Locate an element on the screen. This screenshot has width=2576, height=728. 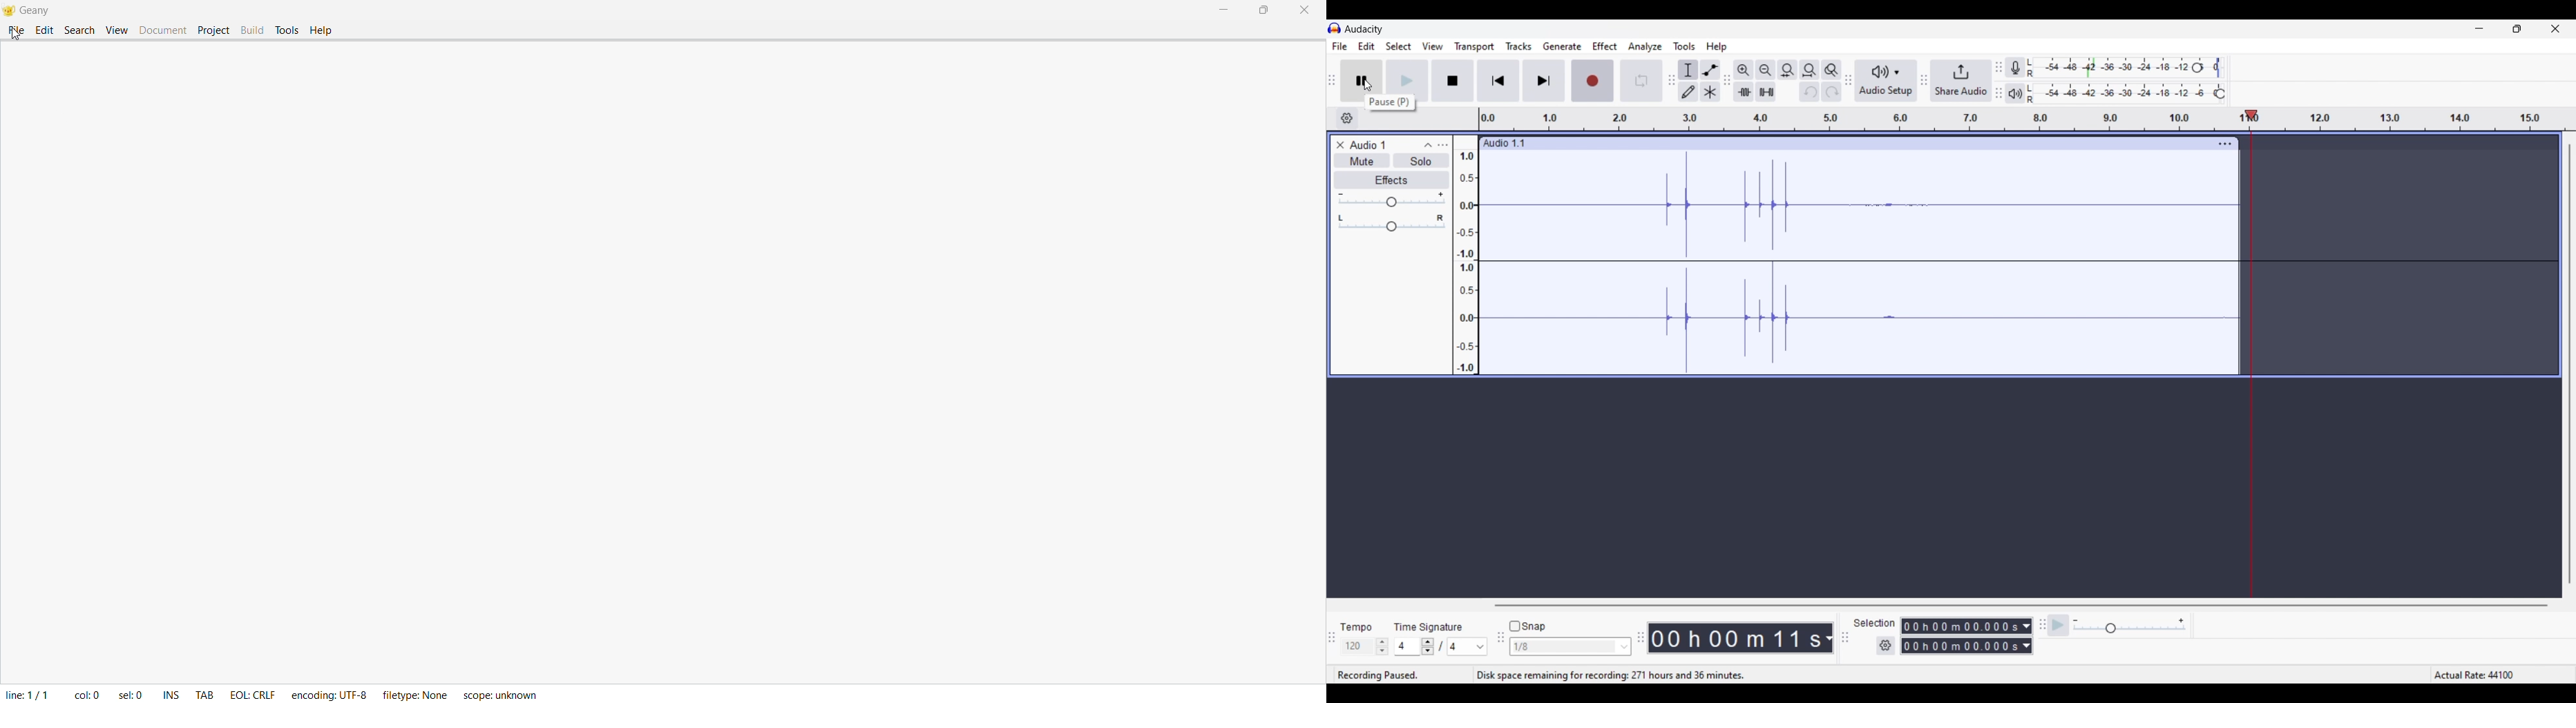
View is located at coordinates (115, 30).